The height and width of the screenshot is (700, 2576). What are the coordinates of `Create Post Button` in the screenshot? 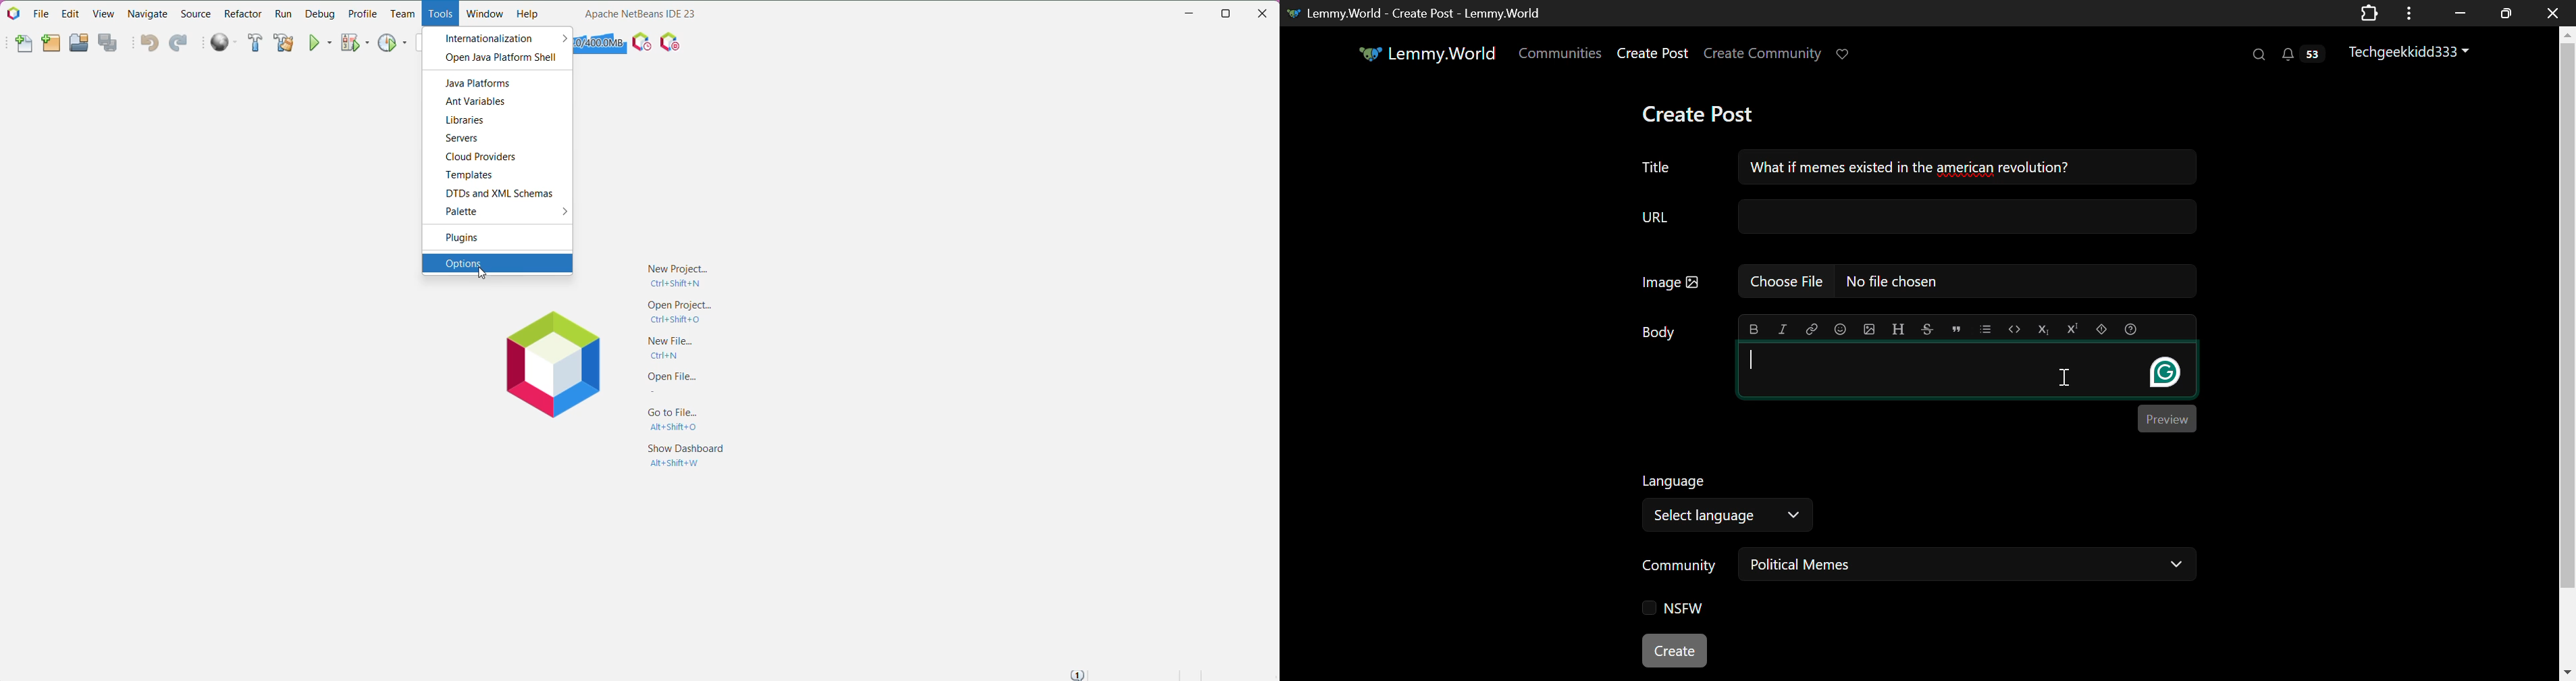 It's located at (1676, 651).